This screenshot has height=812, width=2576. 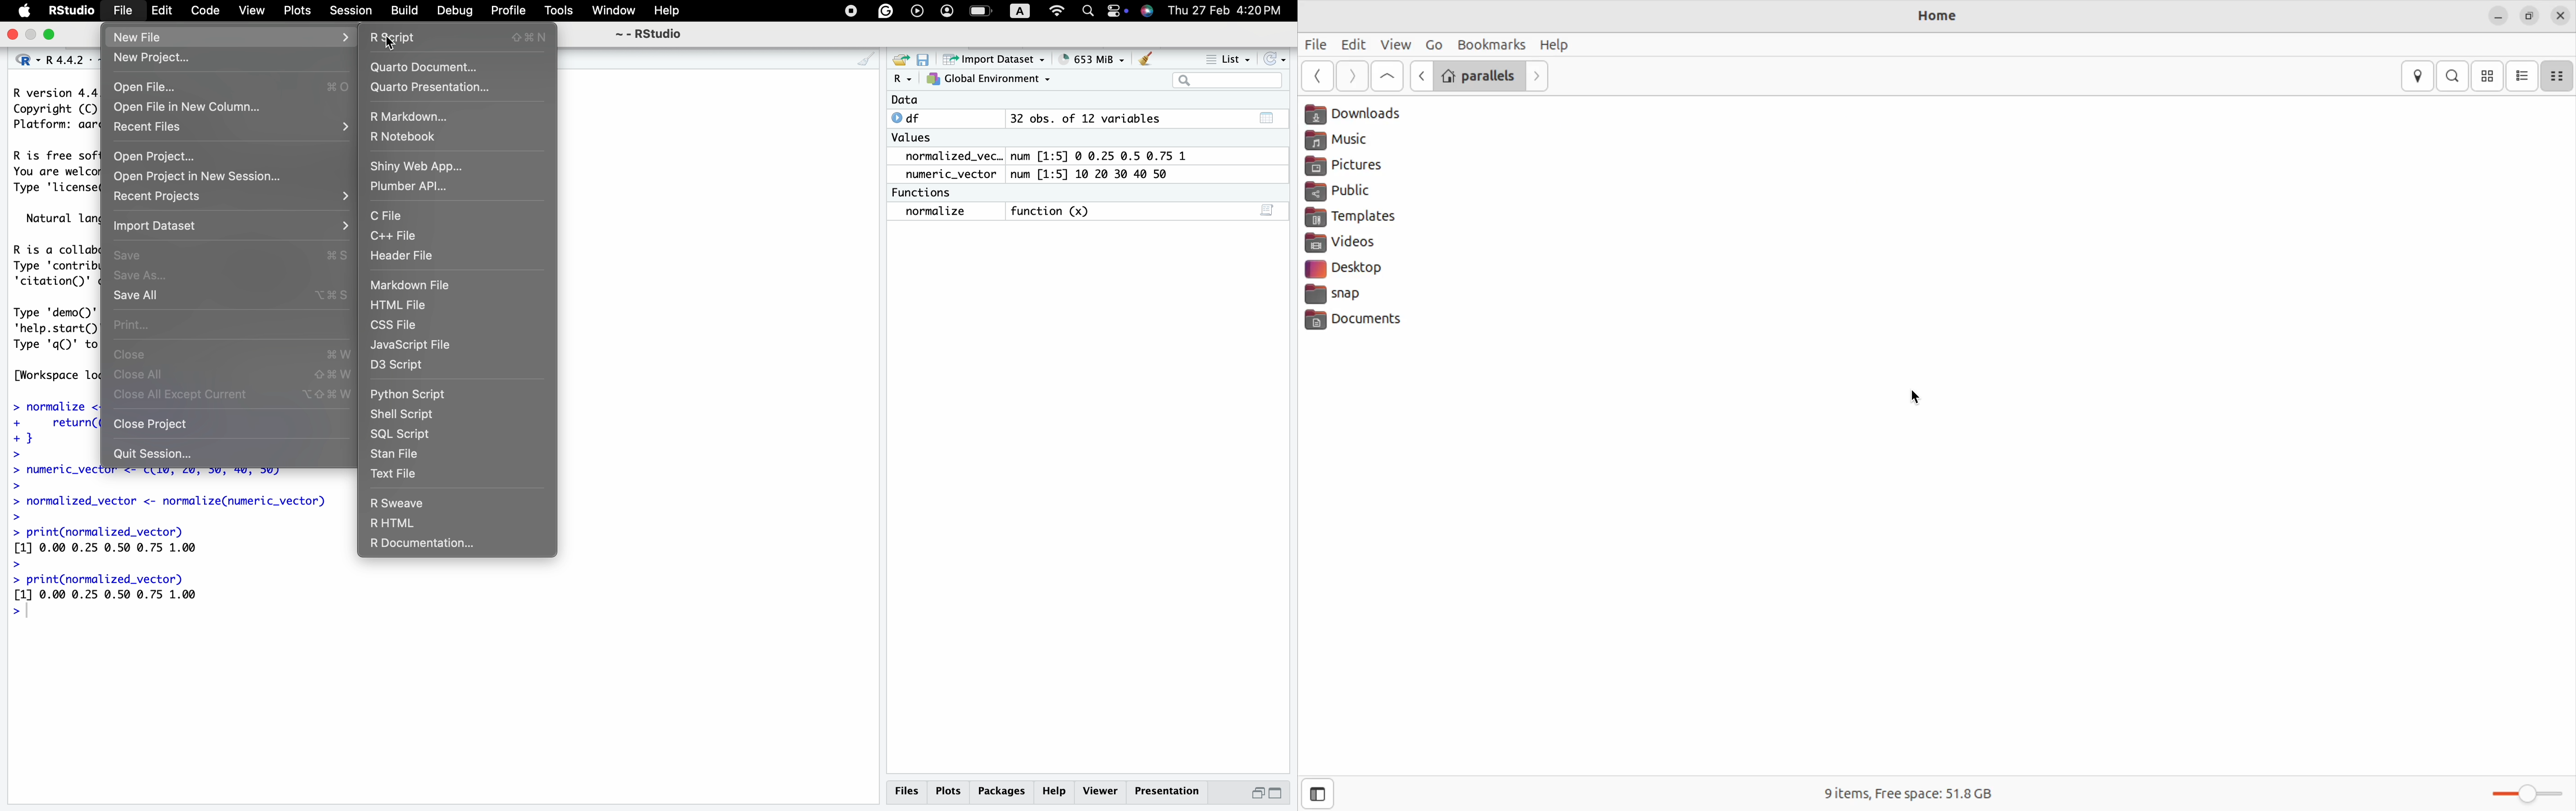 What do you see at coordinates (899, 58) in the screenshot?
I see `Open` at bounding box center [899, 58].